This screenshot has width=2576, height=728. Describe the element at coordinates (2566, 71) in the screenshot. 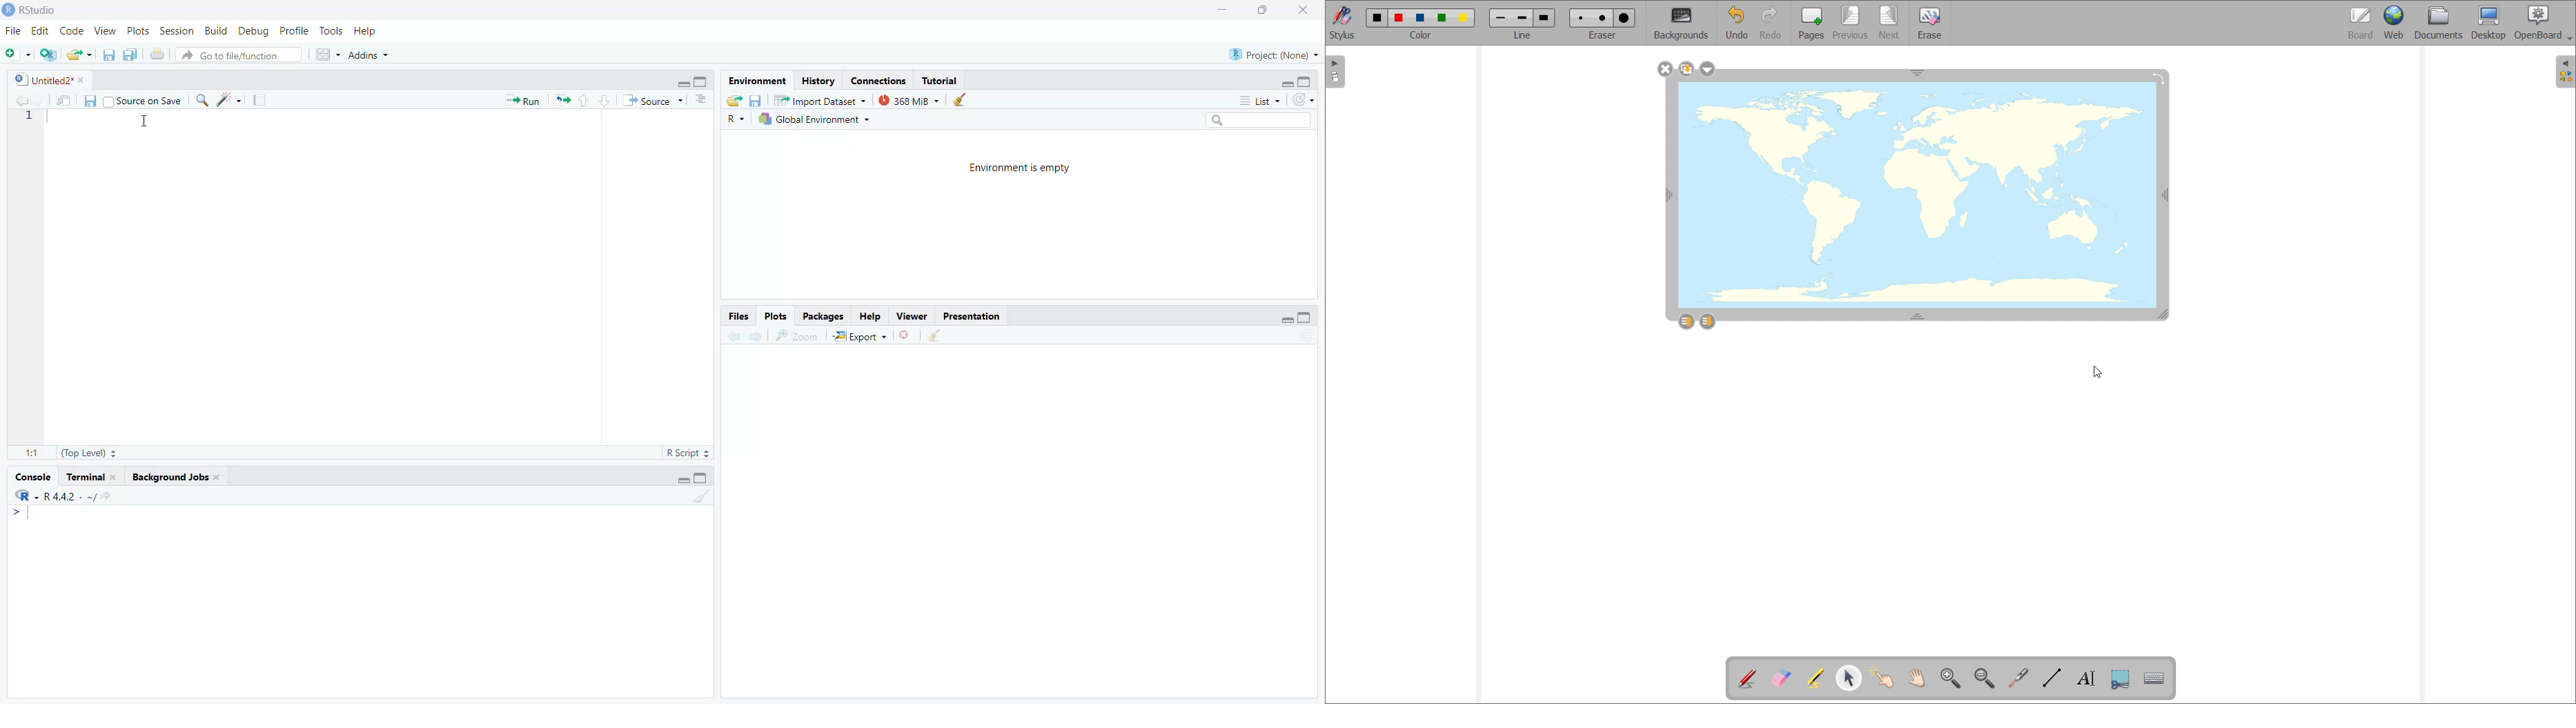

I see `open folder view` at that location.